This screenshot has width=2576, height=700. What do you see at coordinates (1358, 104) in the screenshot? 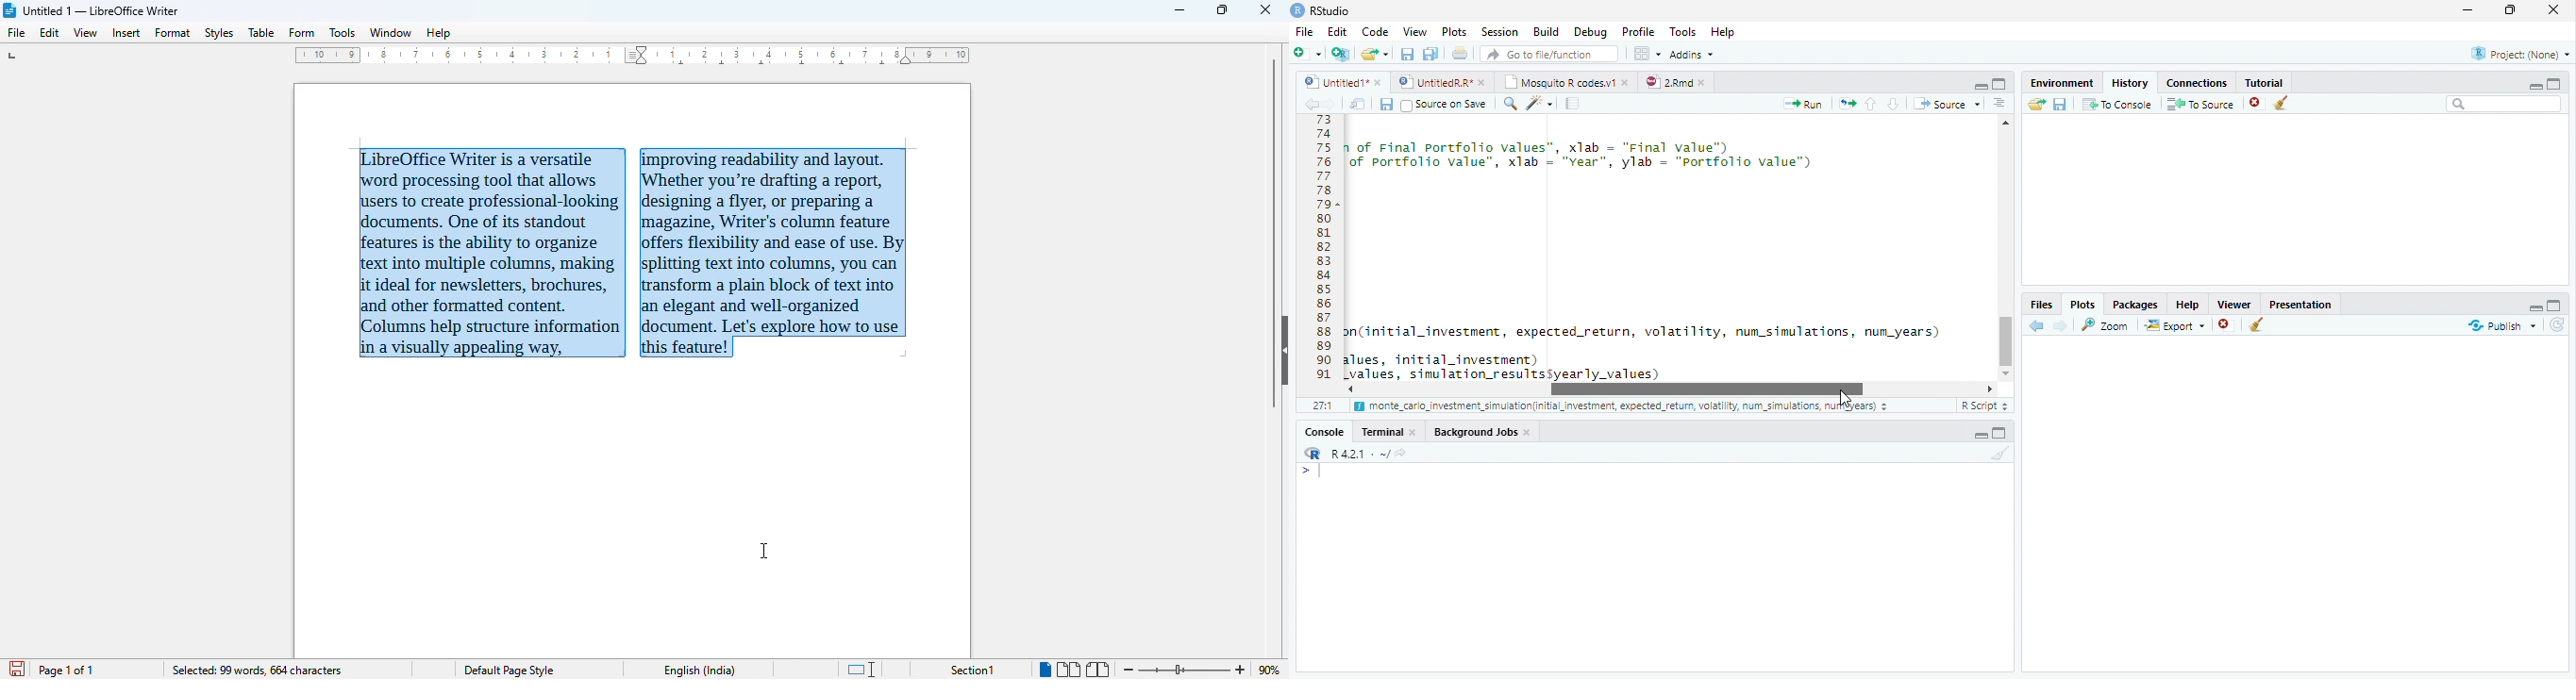
I see `Open in new window` at bounding box center [1358, 104].